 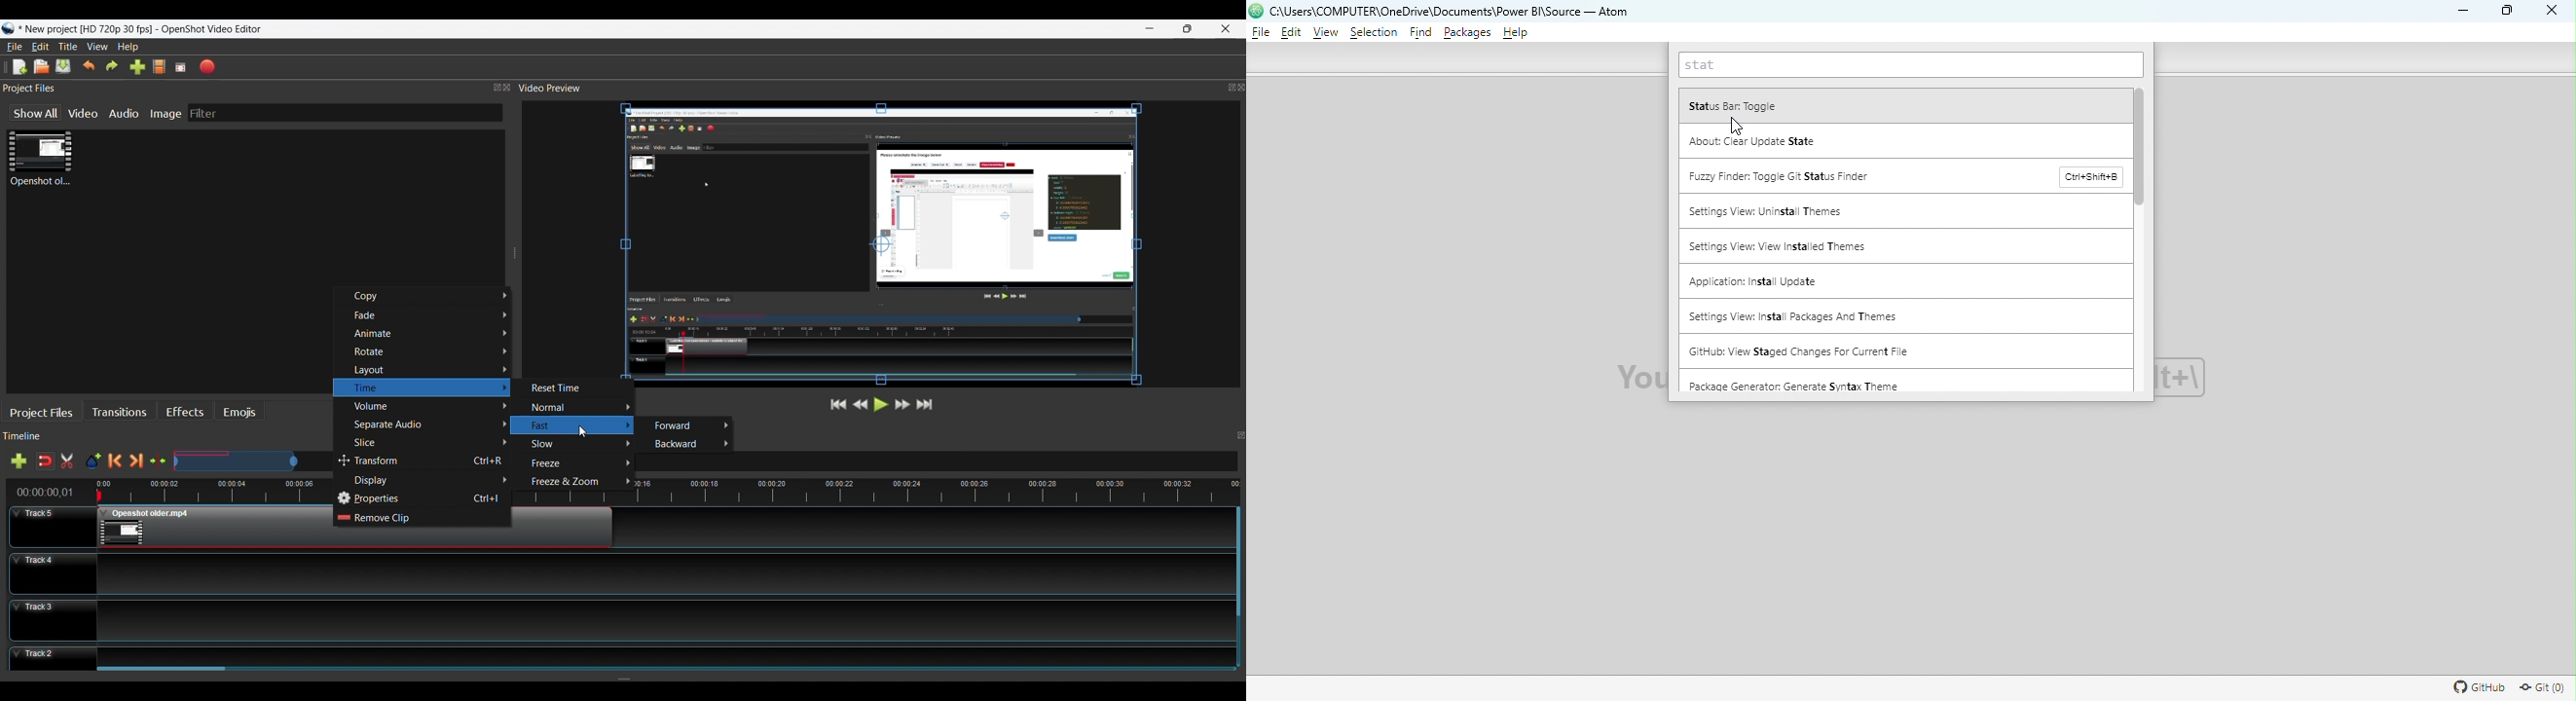 I want to click on Horizontal Scroll bar, so click(x=164, y=672).